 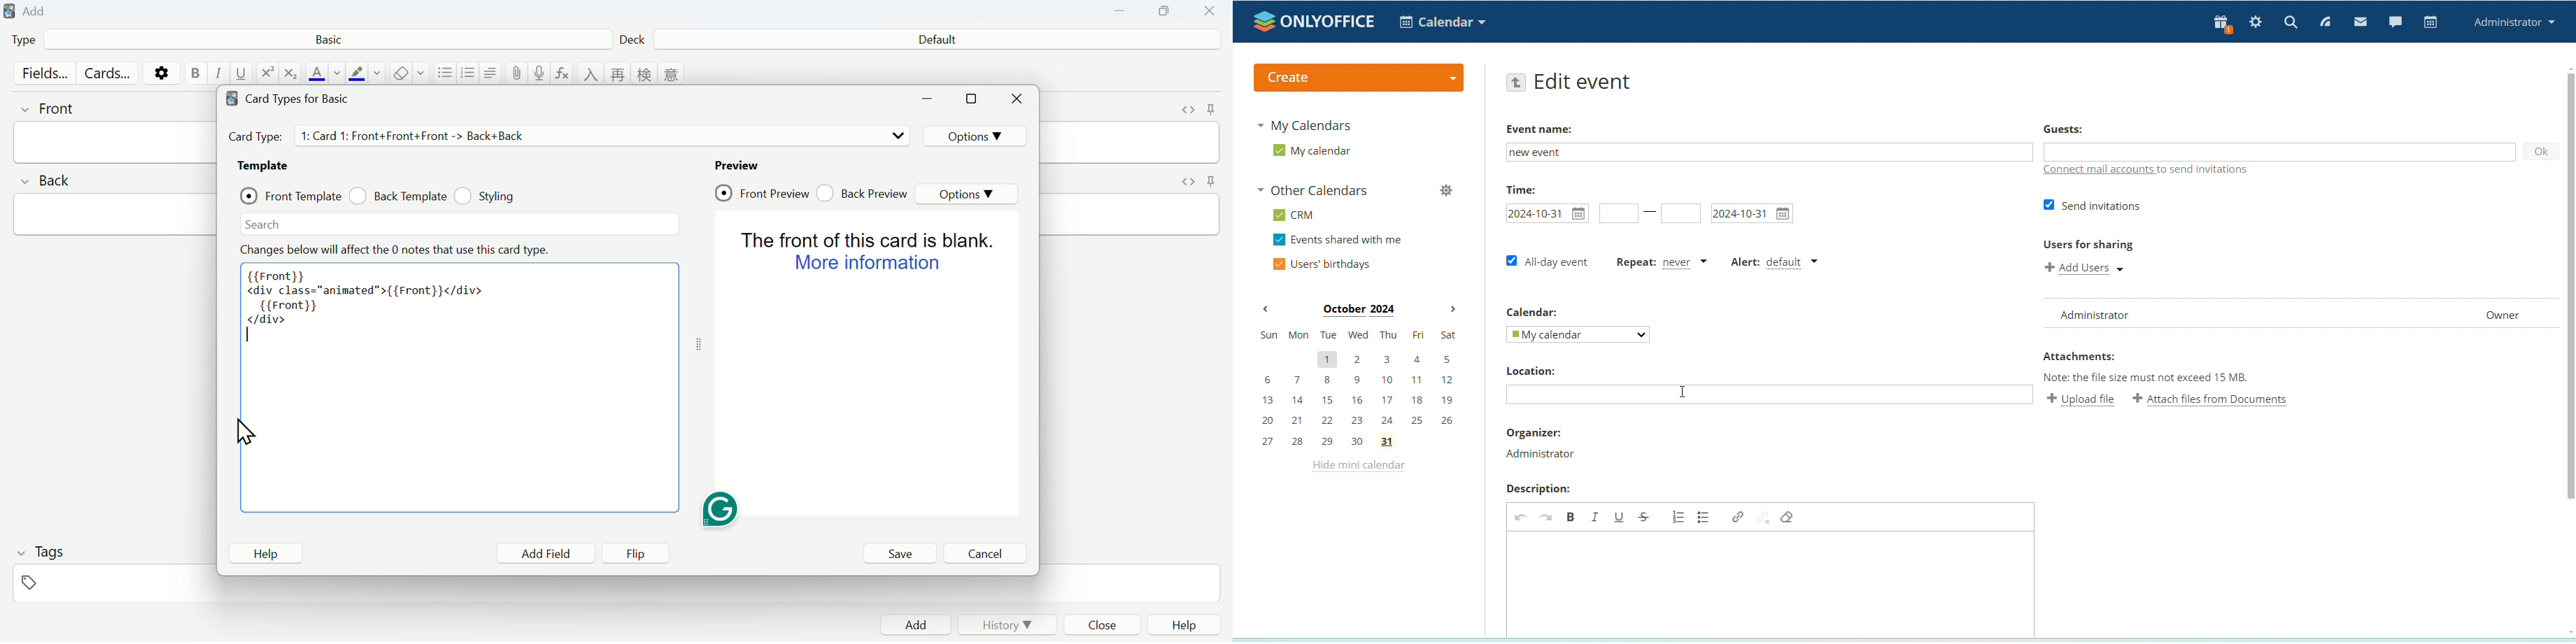 I want to click on text color, so click(x=317, y=73).